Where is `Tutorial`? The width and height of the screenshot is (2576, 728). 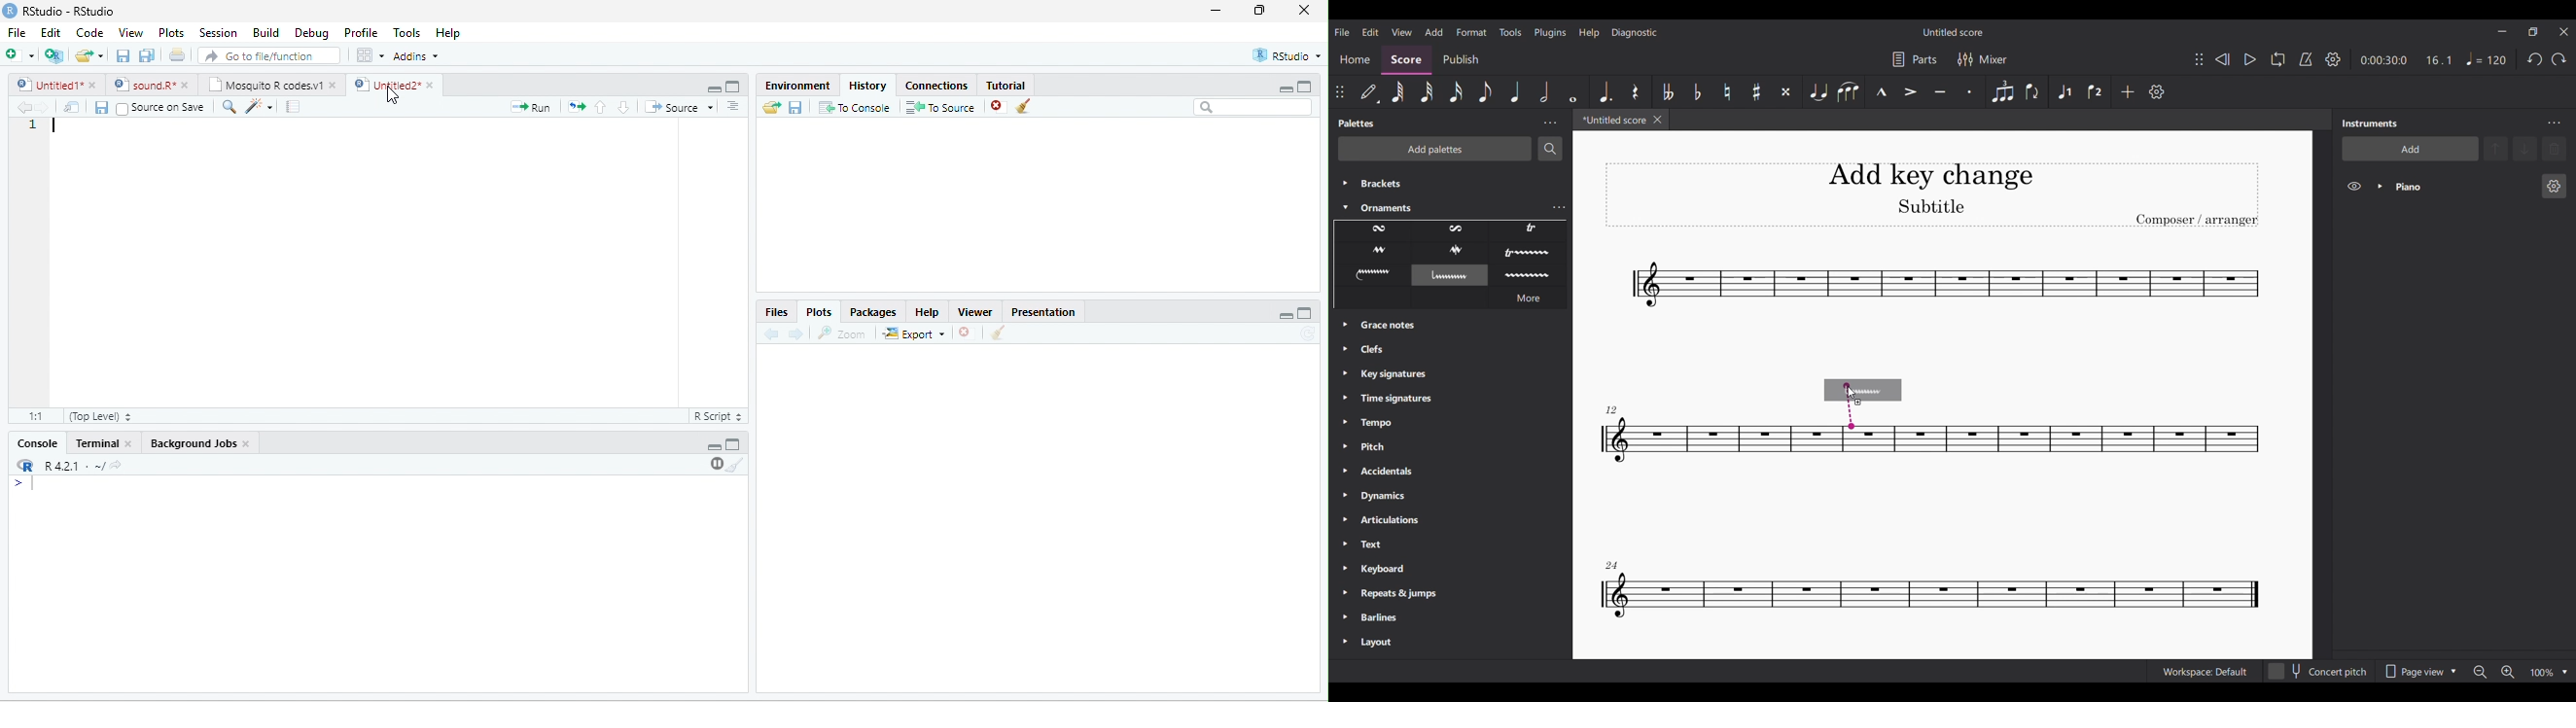 Tutorial is located at coordinates (1006, 86).